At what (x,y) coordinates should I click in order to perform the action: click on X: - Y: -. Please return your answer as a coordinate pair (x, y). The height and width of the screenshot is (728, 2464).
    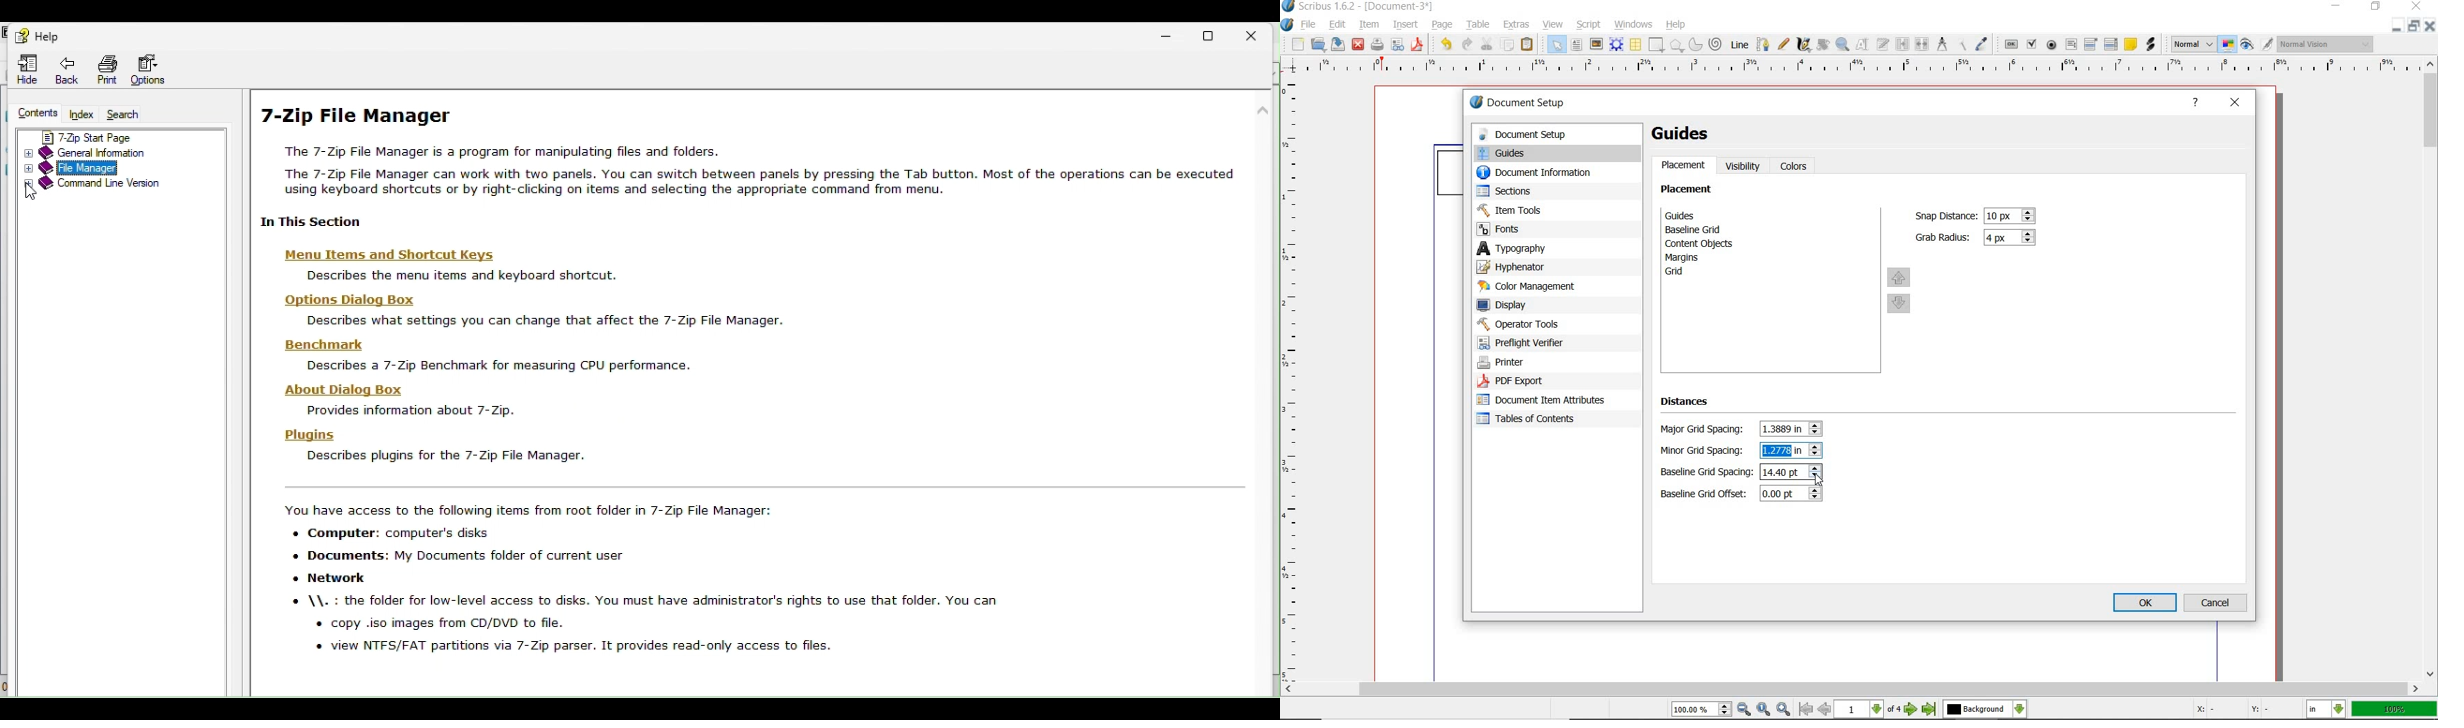
    Looking at the image, I should click on (2230, 709).